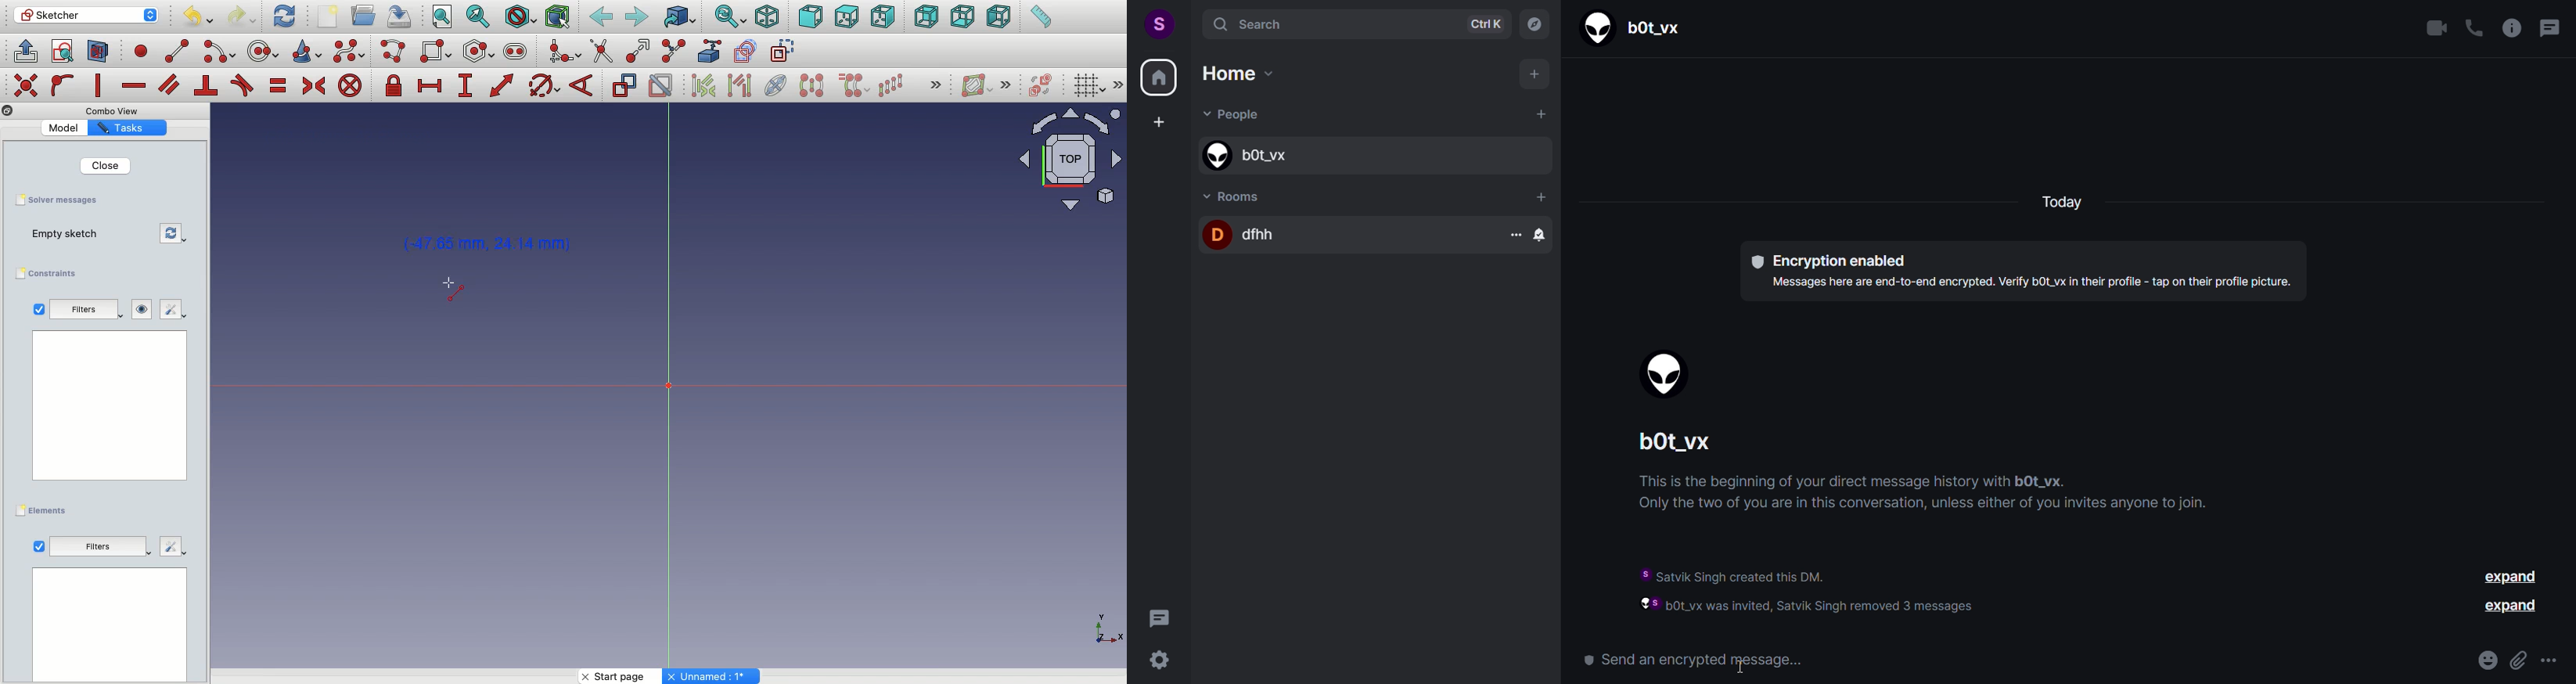 This screenshot has width=2576, height=700. What do you see at coordinates (600, 18) in the screenshot?
I see `Back` at bounding box center [600, 18].